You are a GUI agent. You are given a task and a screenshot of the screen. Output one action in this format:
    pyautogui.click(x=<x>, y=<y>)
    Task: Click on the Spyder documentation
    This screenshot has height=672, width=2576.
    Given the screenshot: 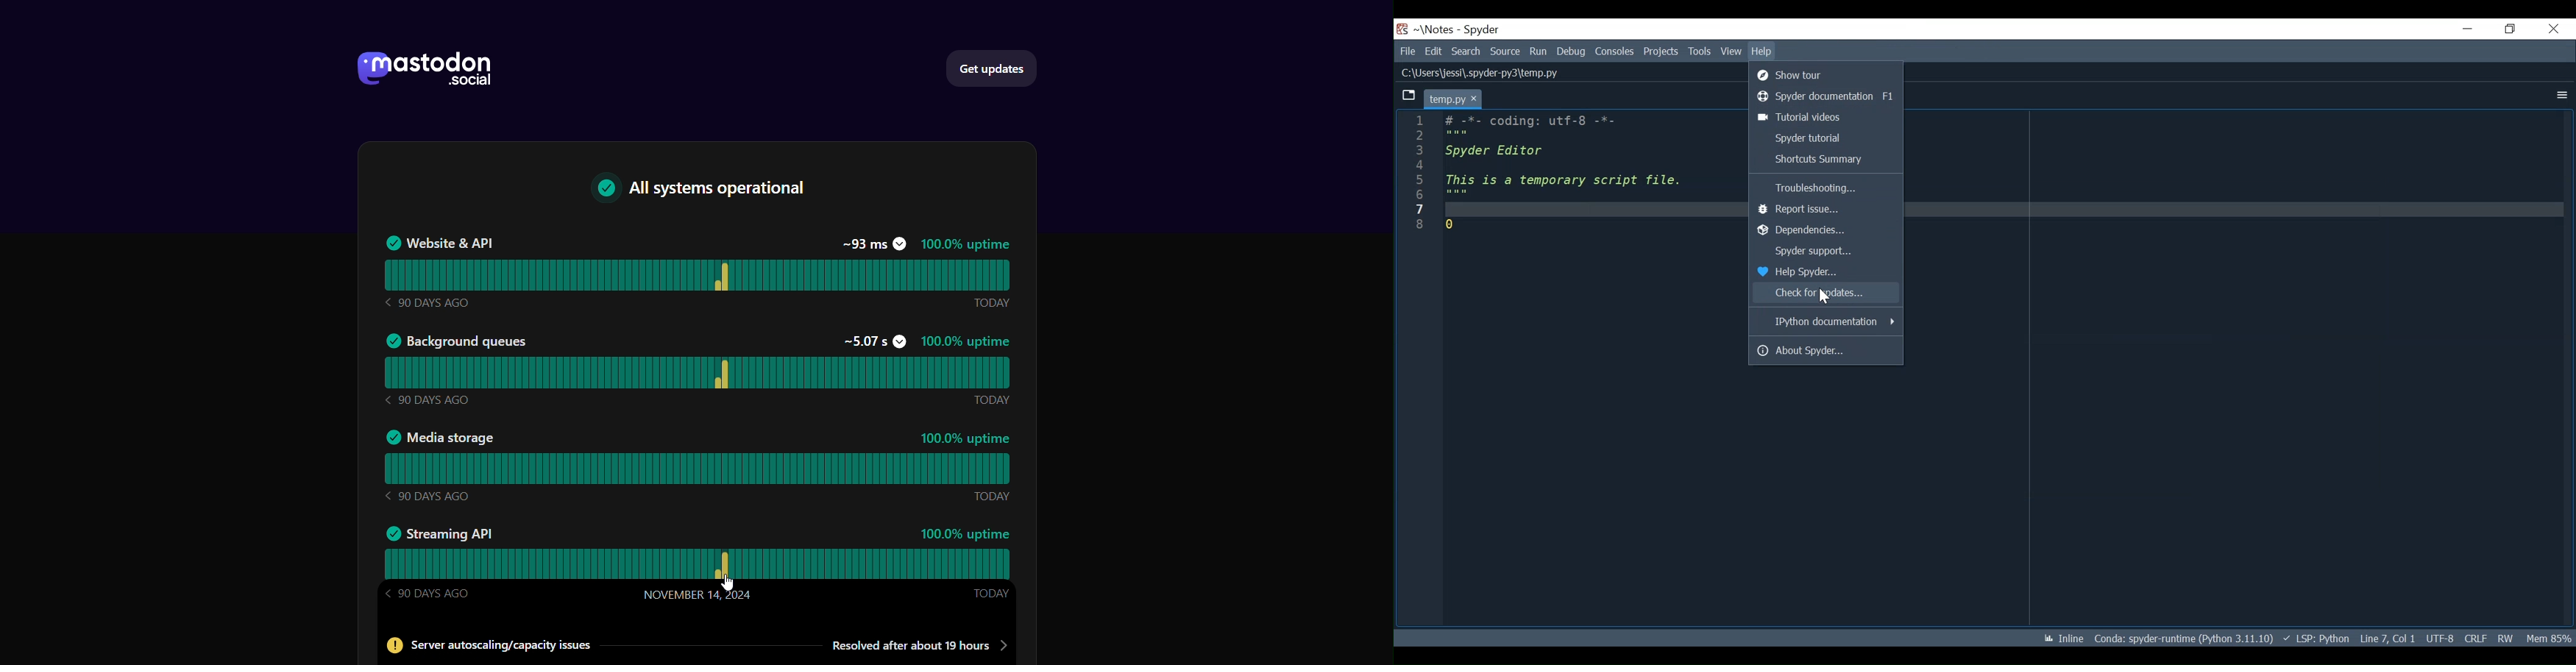 What is the action you would take?
    pyautogui.click(x=1825, y=96)
    